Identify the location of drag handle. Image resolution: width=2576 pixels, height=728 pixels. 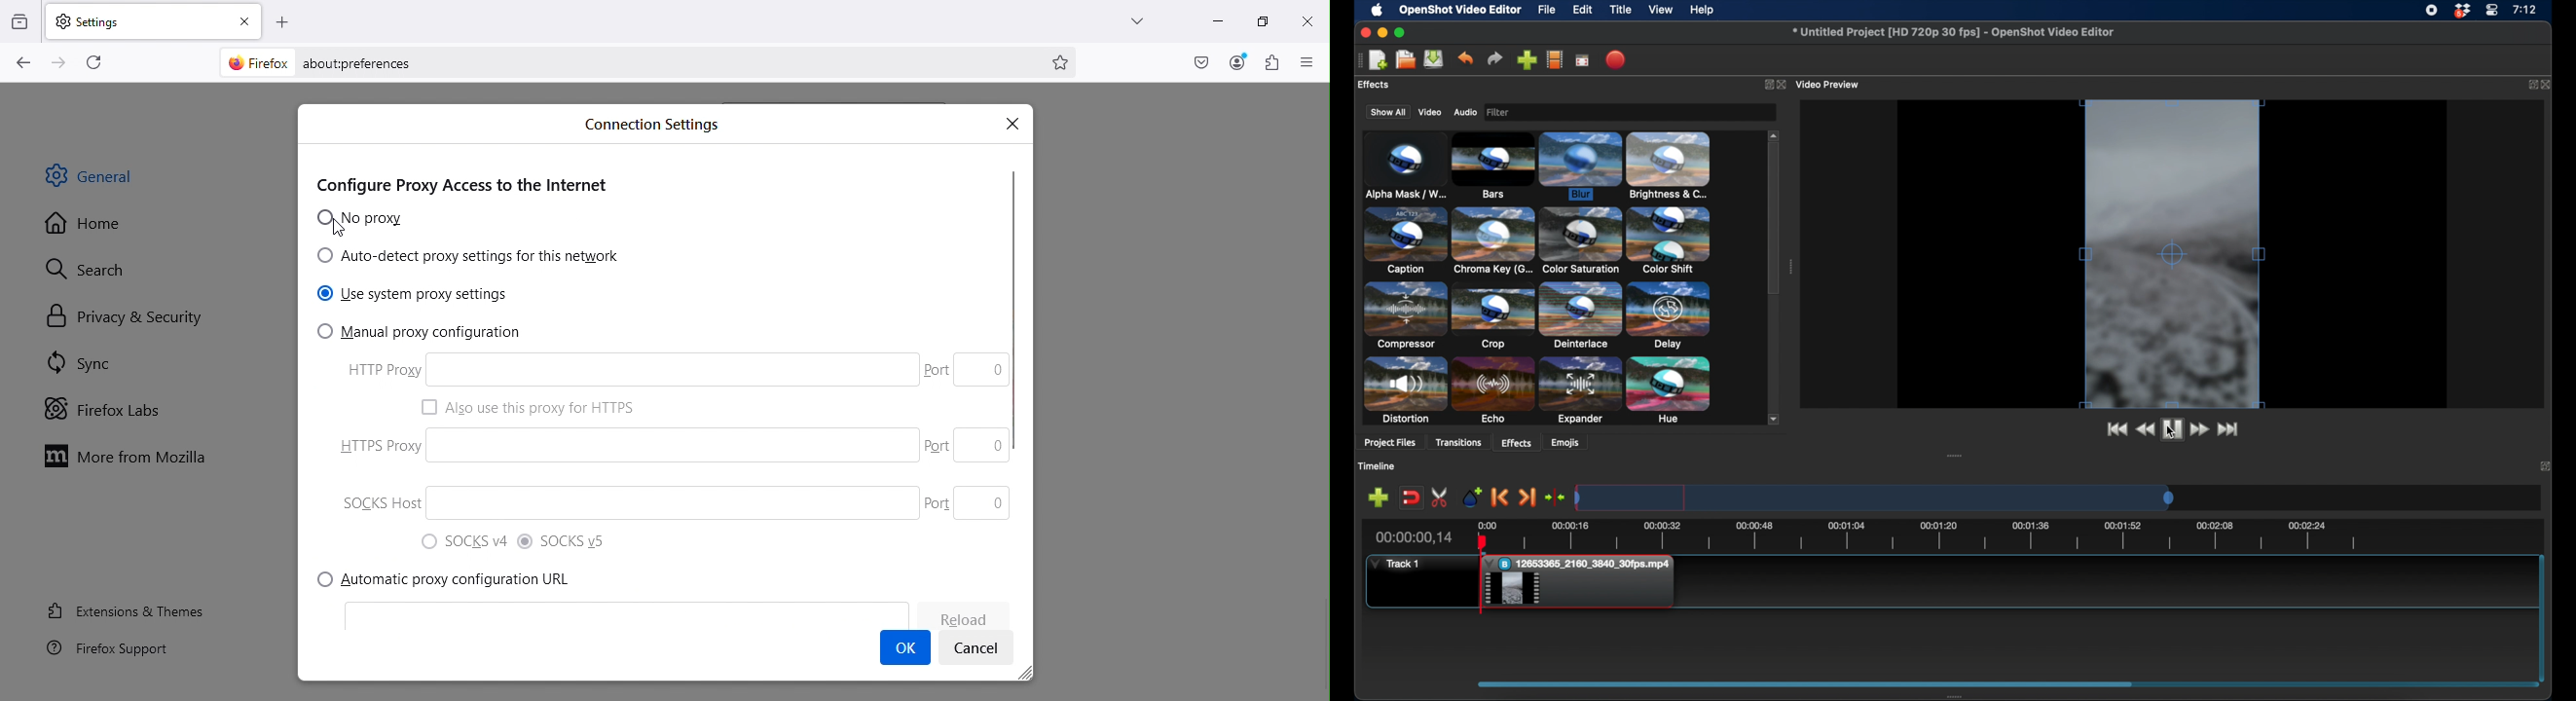
(1790, 267).